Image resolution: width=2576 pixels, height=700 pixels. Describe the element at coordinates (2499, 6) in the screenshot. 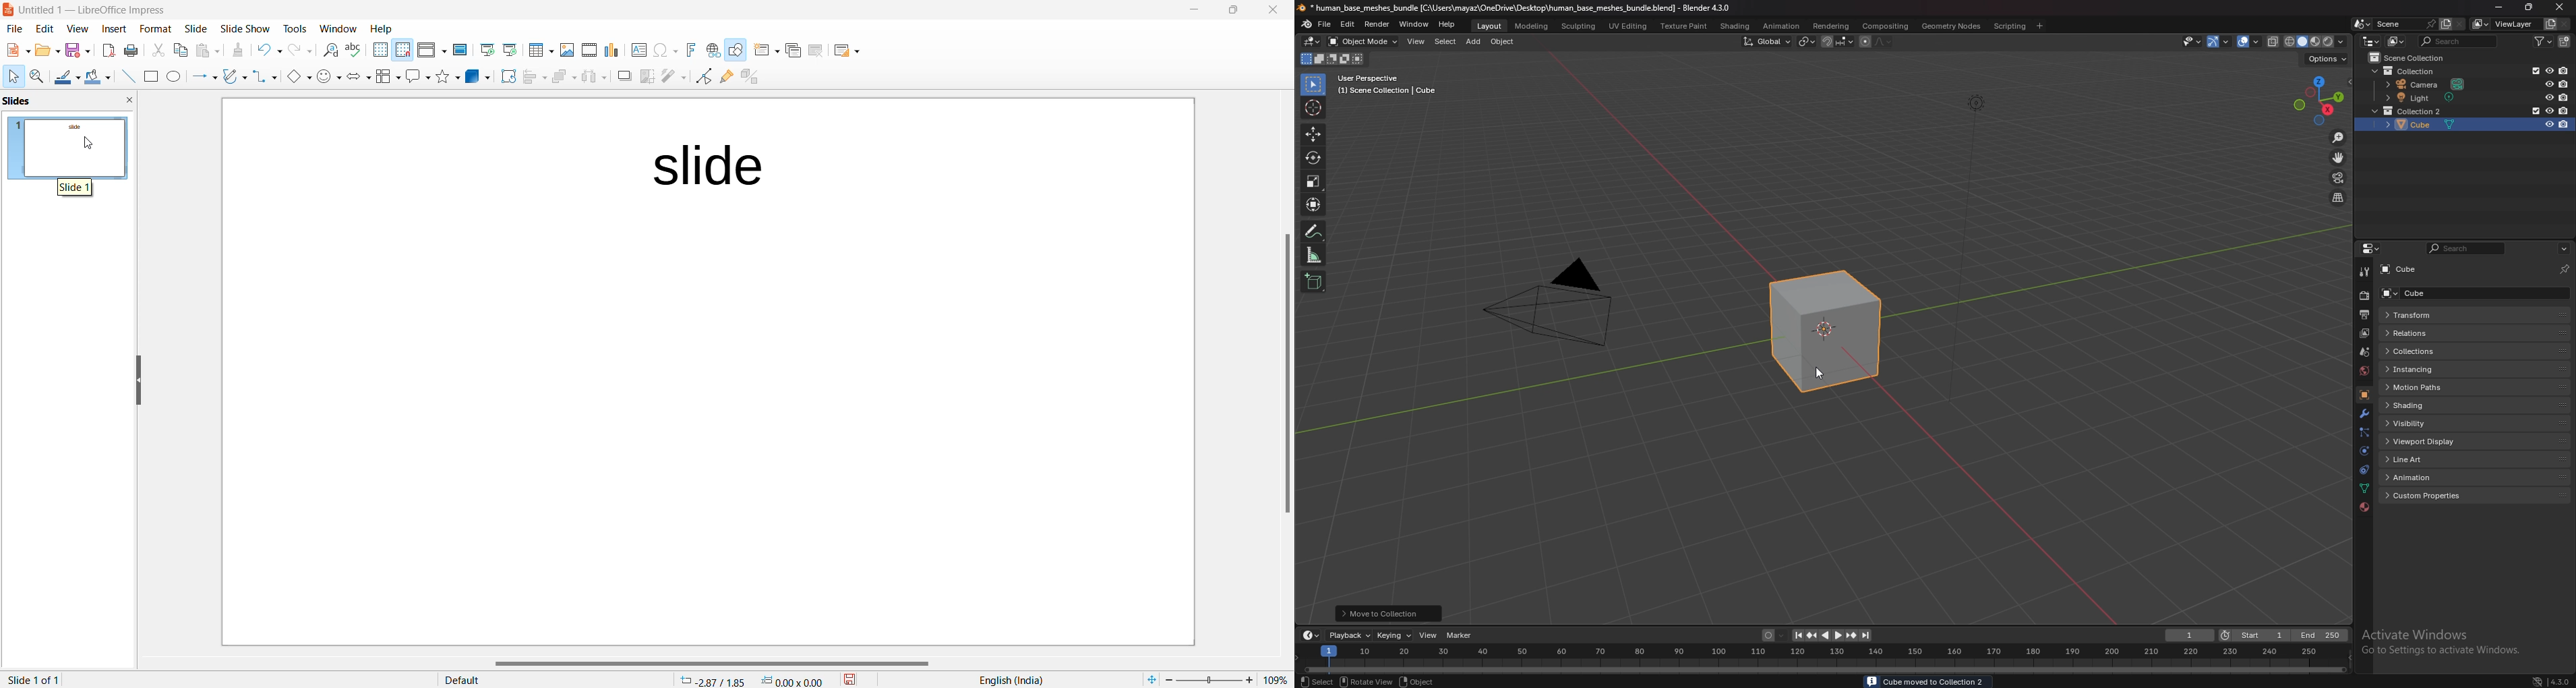

I see `minimize` at that location.